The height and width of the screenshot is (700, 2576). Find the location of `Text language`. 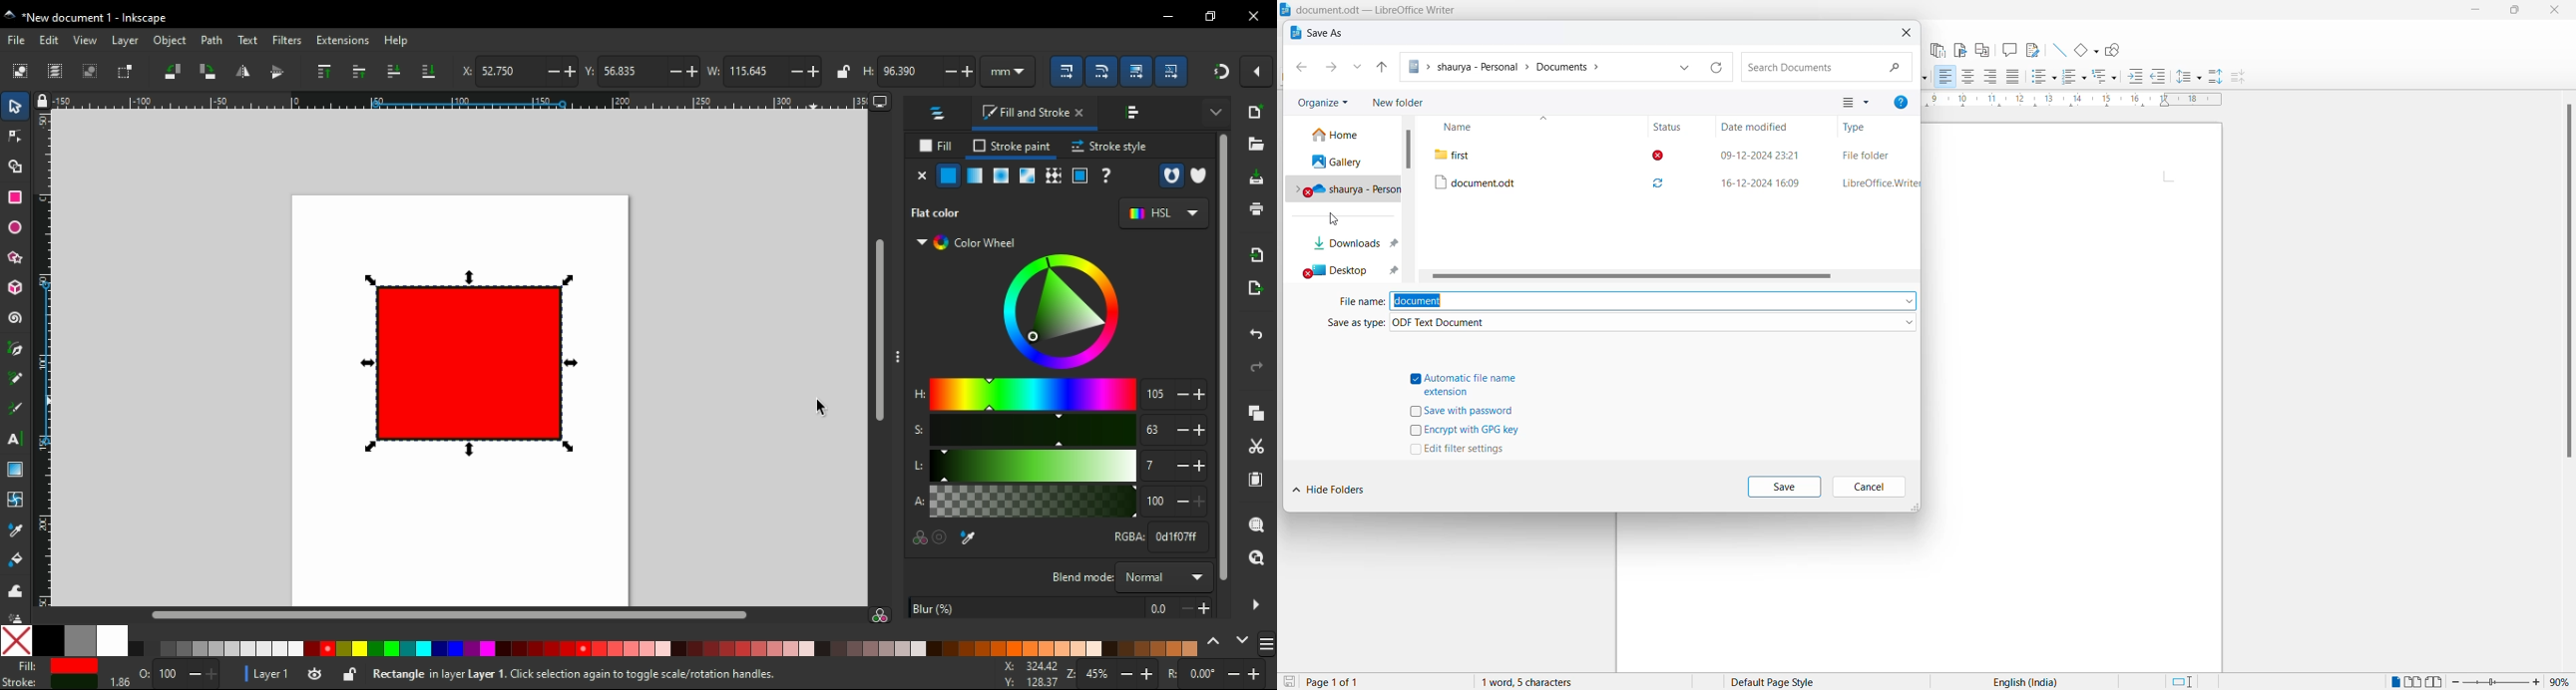

Text language is located at coordinates (2022, 681).